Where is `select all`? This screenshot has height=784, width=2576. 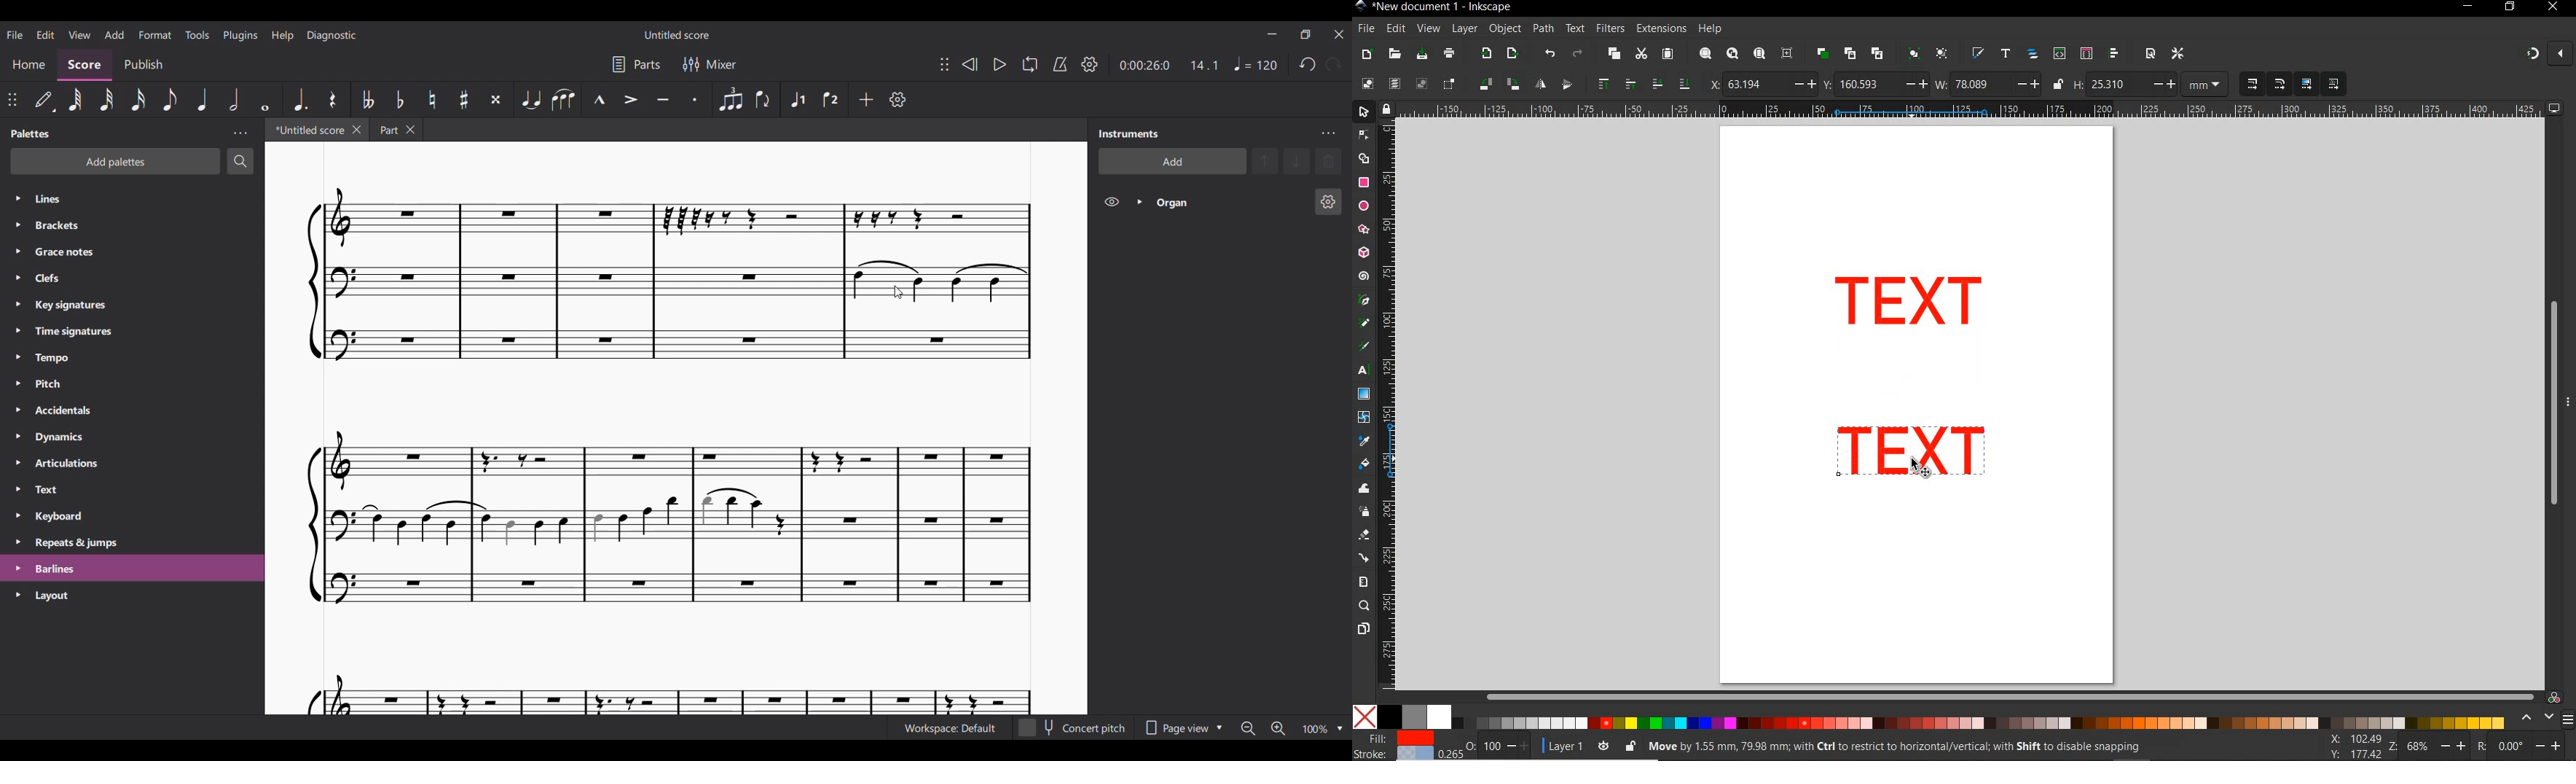 select all is located at coordinates (1367, 84).